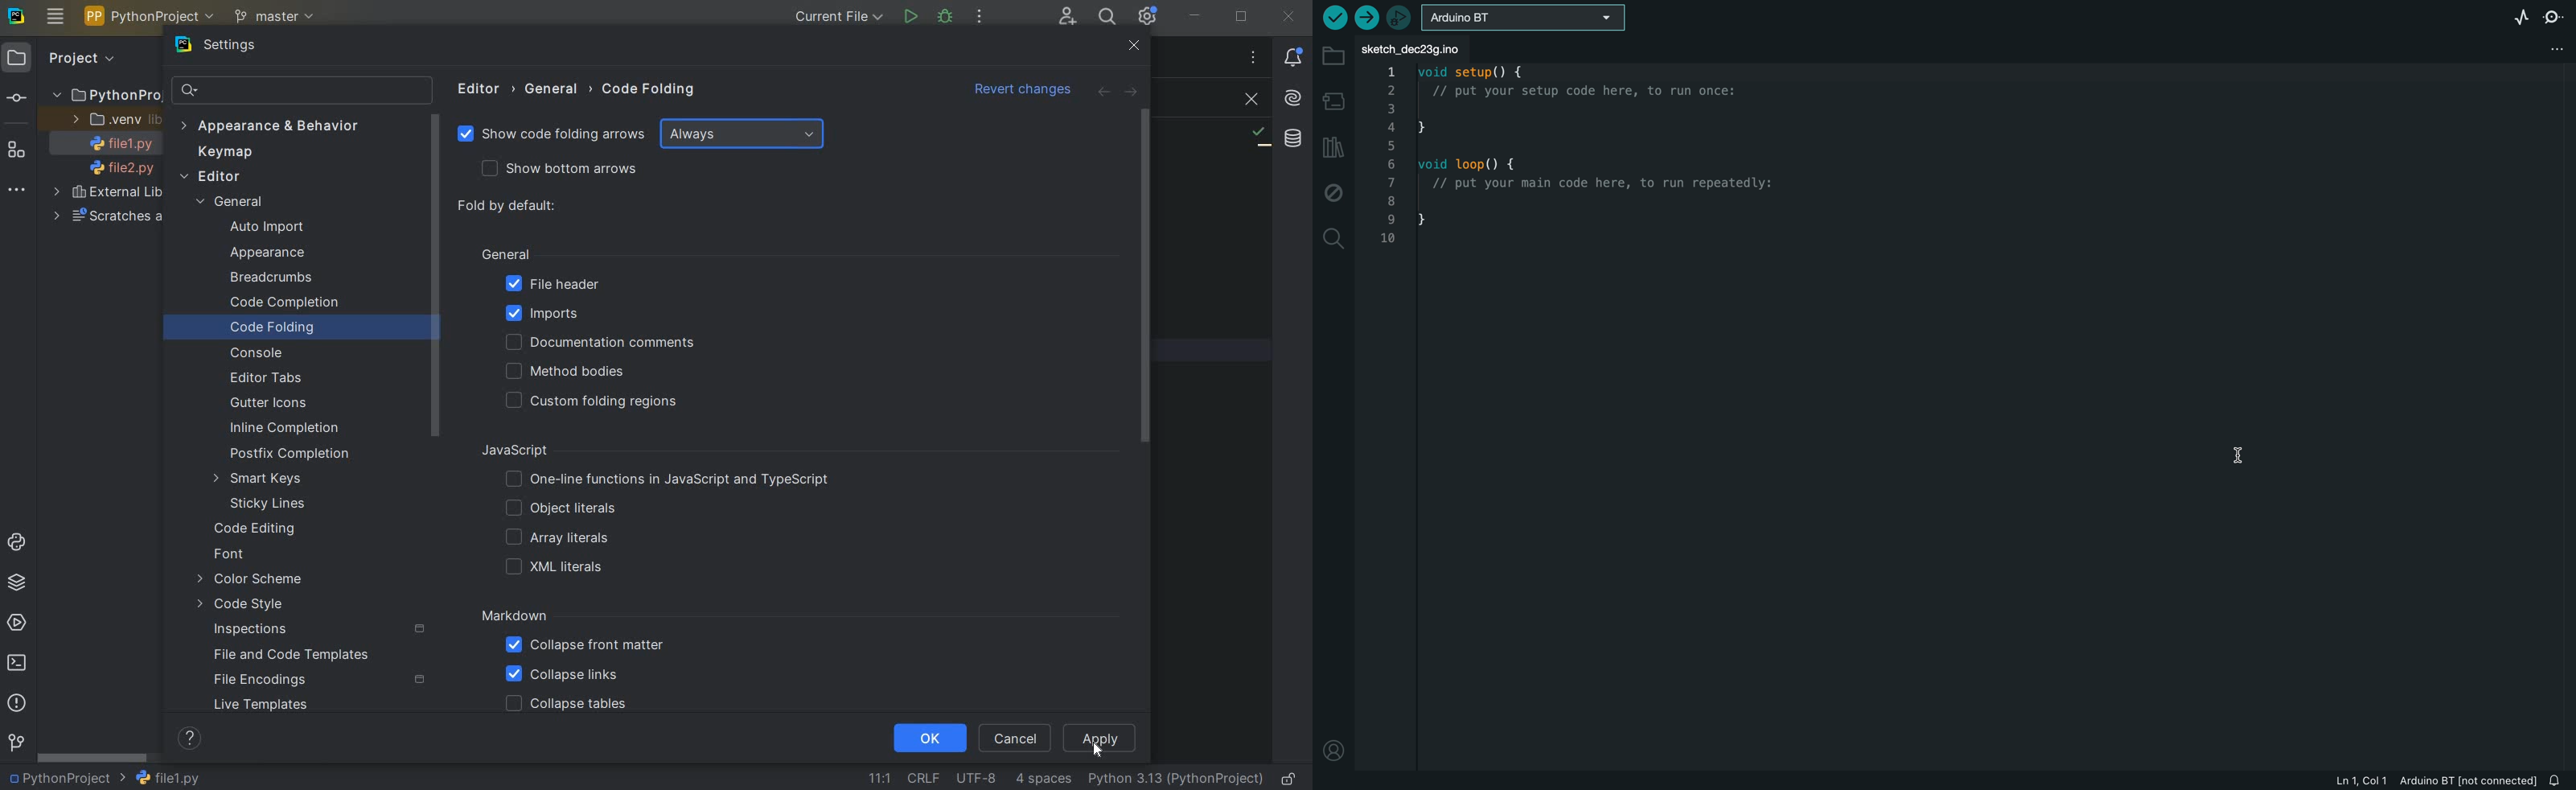 The image size is (2576, 812). What do you see at coordinates (1132, 93) in the screenshot?
I see `FORWARD` at bounding box center [1132, 93].